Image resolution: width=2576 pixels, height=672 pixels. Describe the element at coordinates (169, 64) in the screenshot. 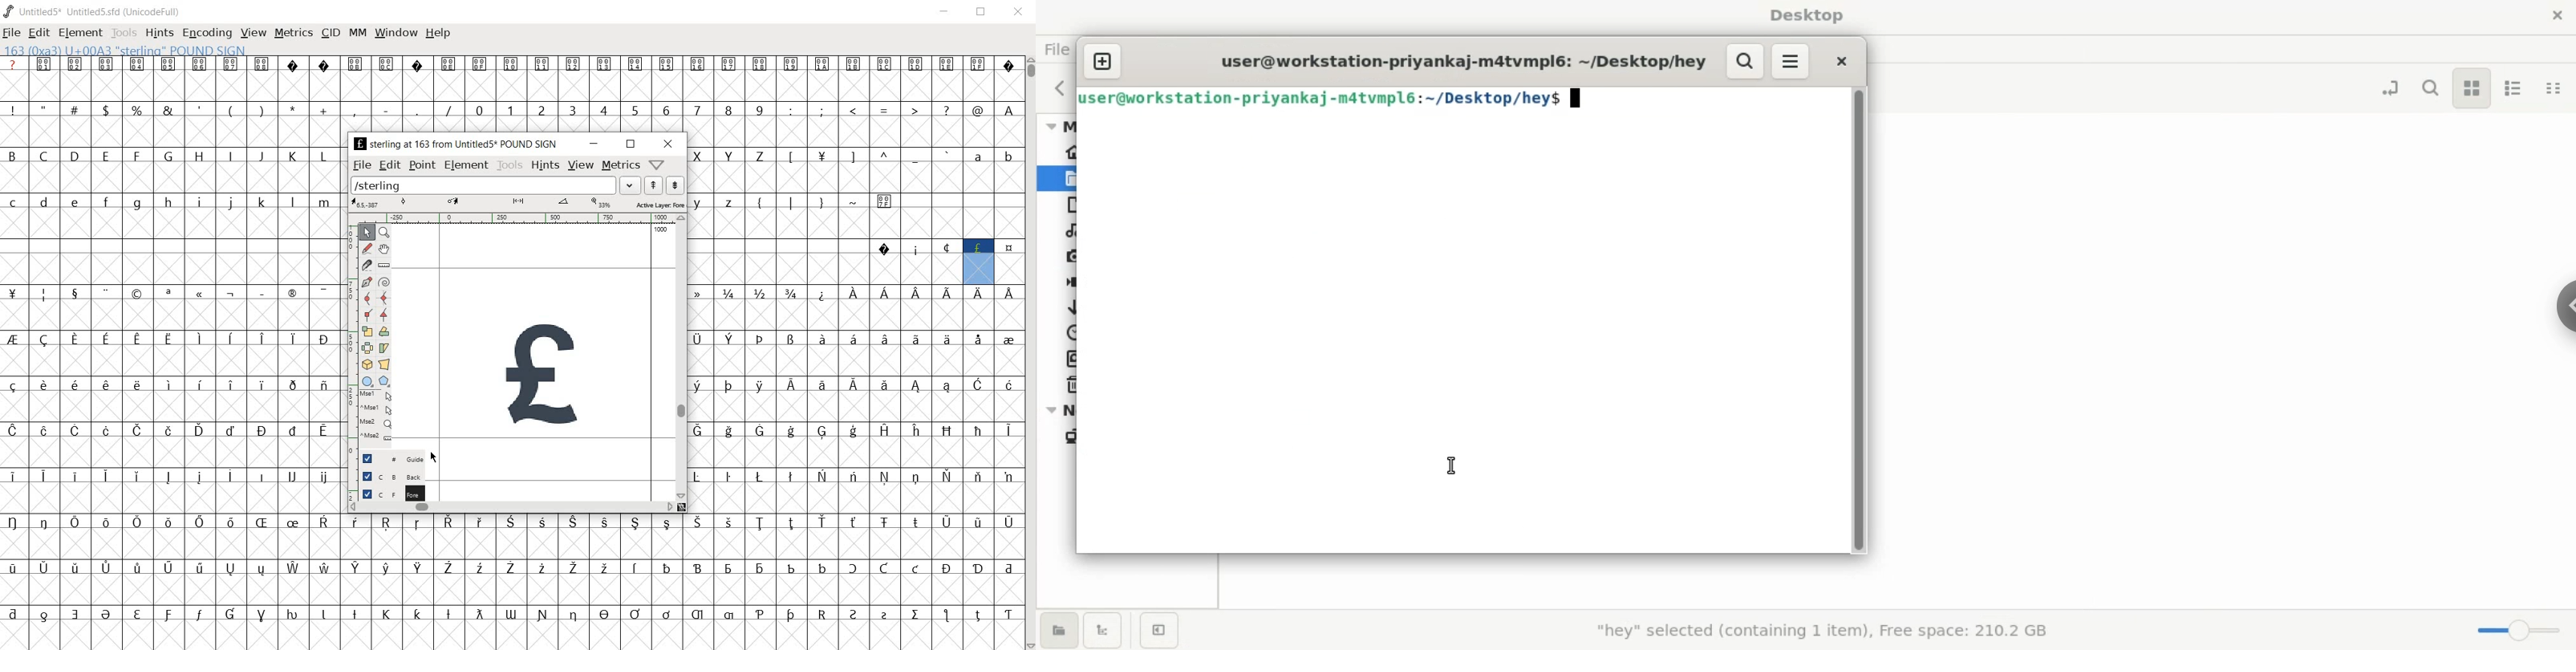

I see `Symbol` at that location.